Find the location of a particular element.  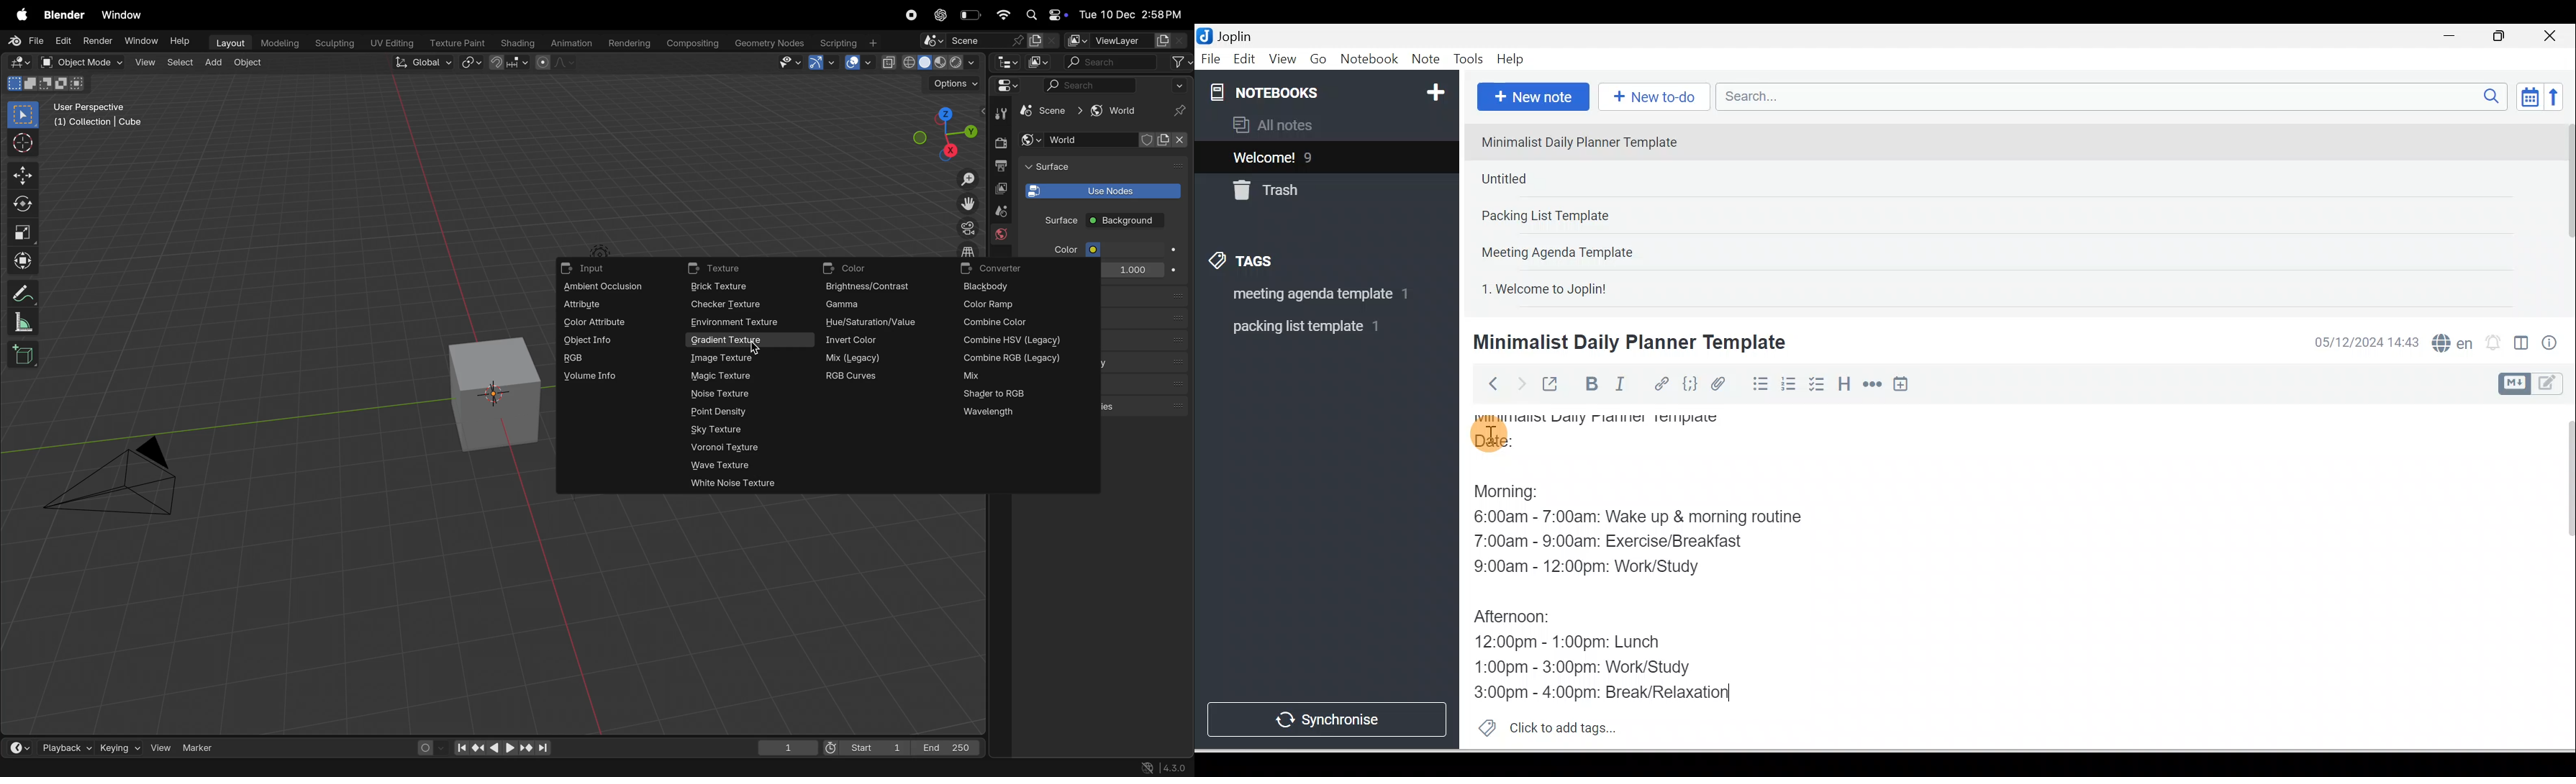

use nodes is located at coordinates (1101, 190).